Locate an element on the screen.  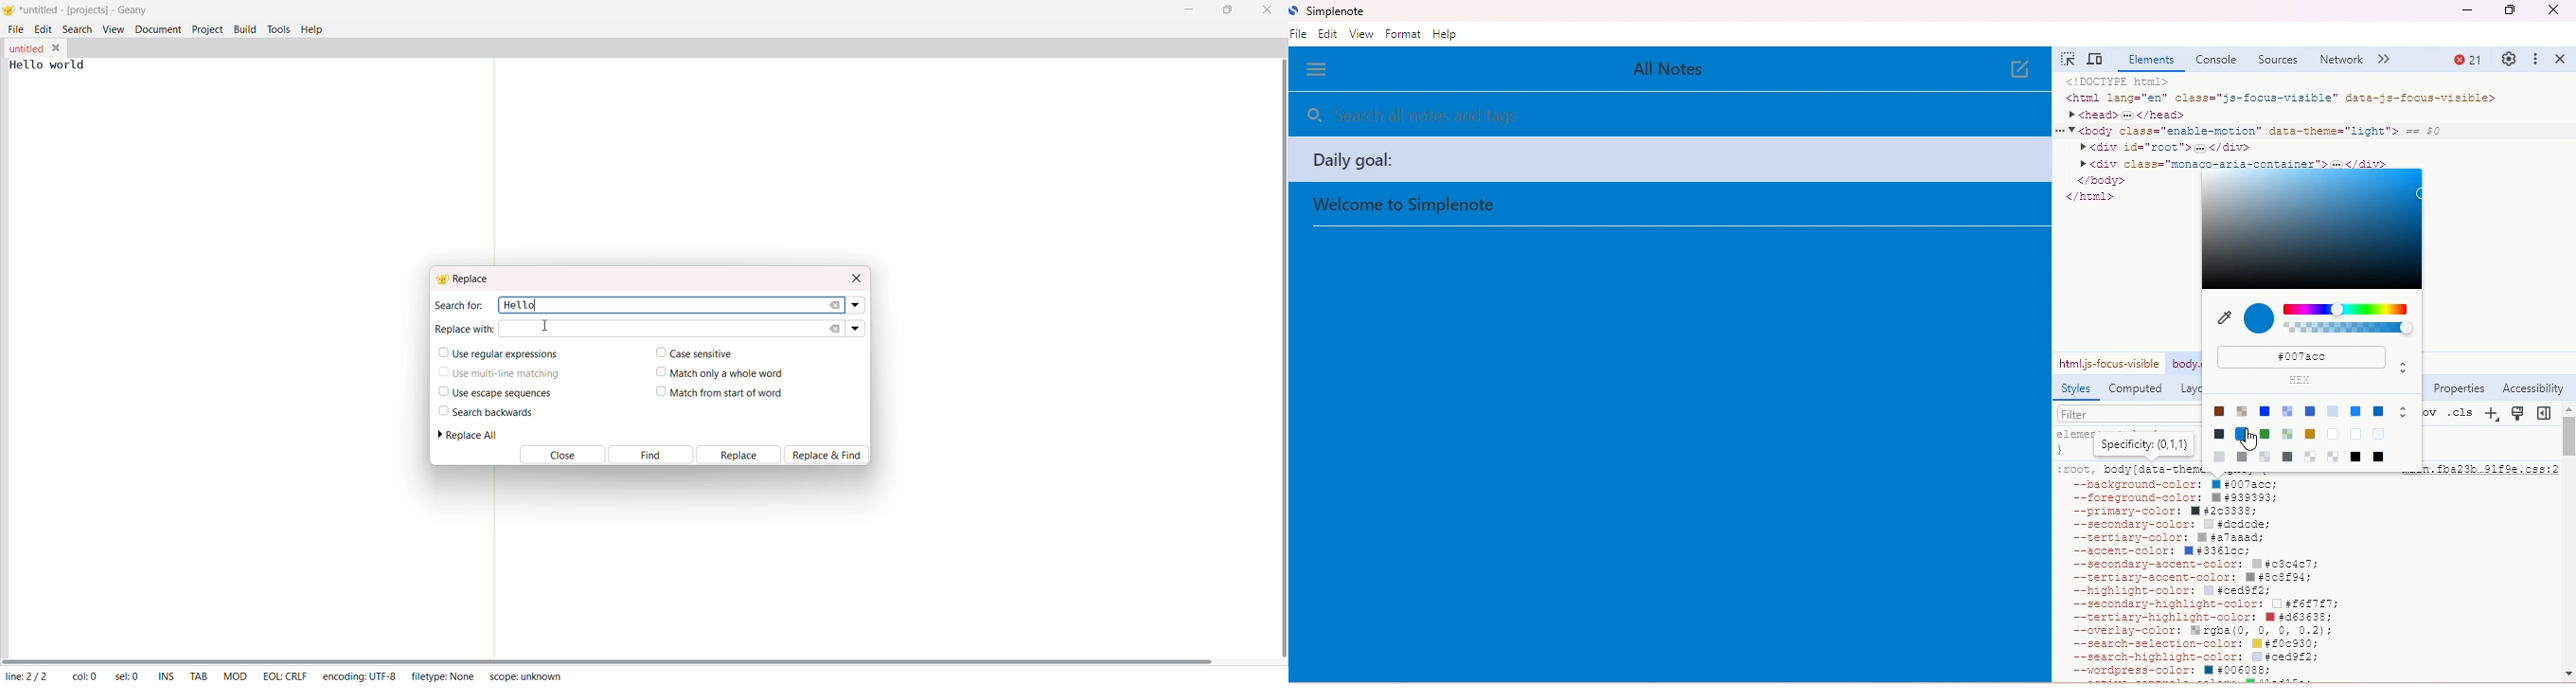
toggle device toolbar is located at coordinates (2096, 60).